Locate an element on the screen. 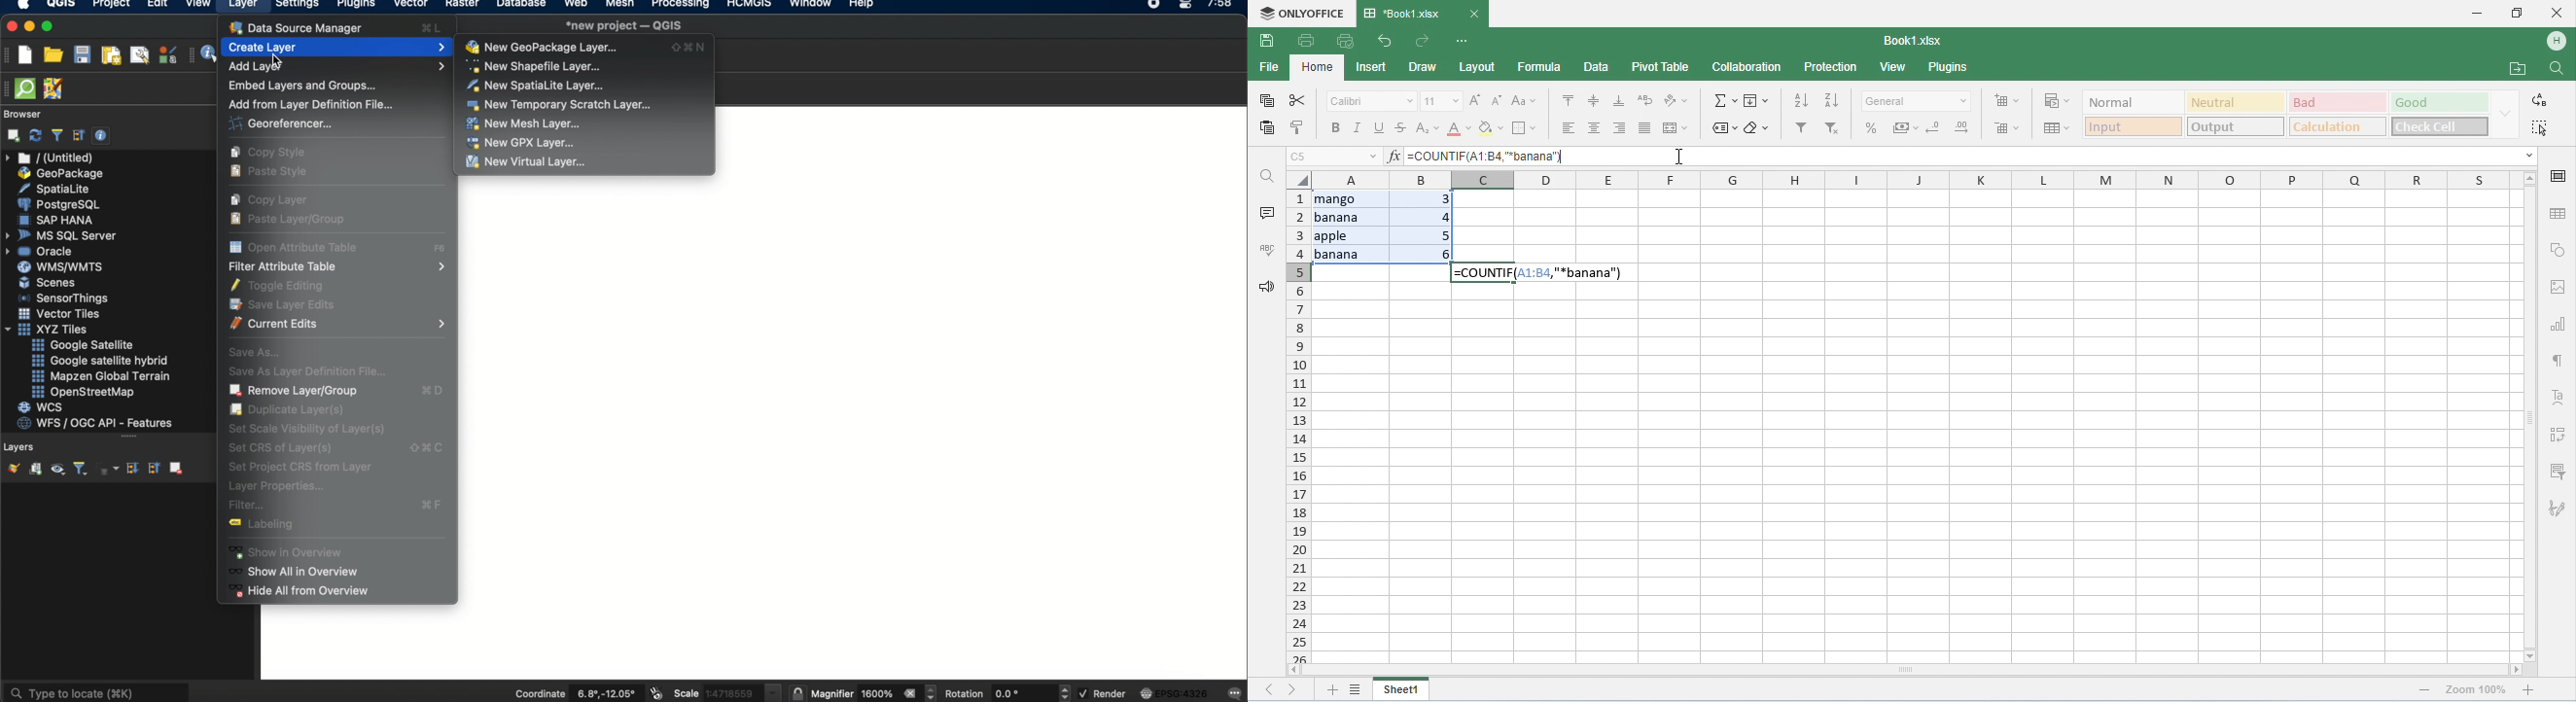 The width and height of the screenshot is (2576, 728). create layer is located at coordinates (337, 47).